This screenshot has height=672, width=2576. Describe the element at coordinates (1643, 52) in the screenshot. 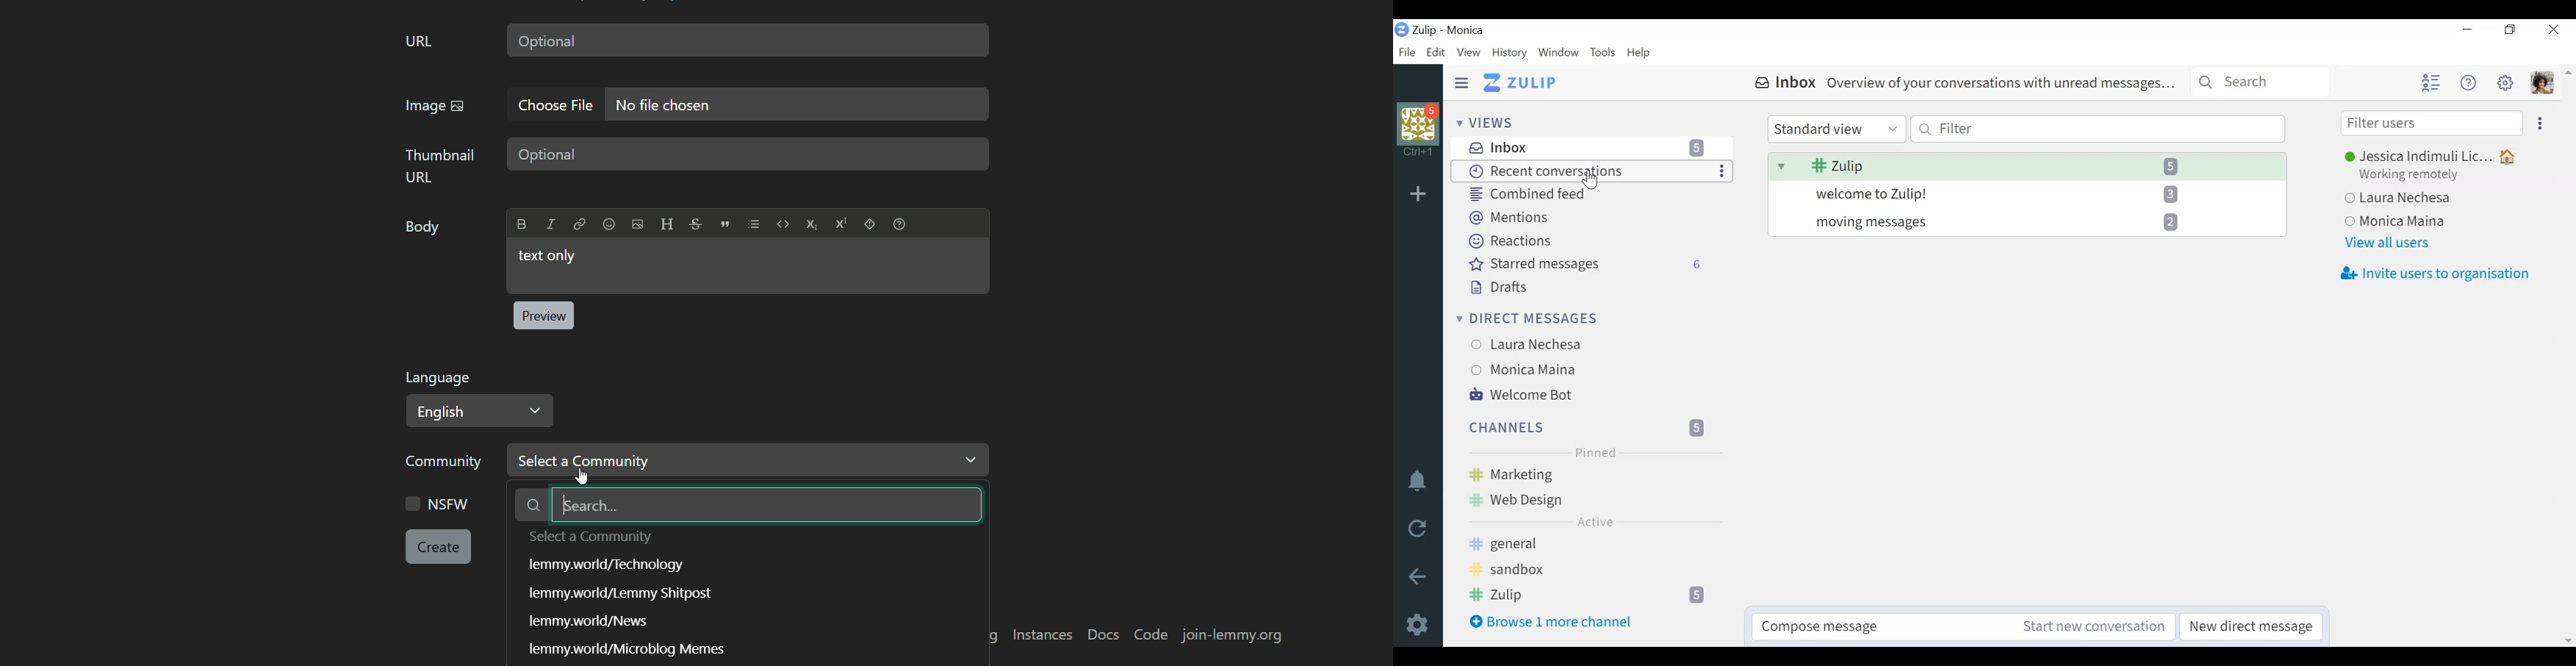

I see `Help` at that location.